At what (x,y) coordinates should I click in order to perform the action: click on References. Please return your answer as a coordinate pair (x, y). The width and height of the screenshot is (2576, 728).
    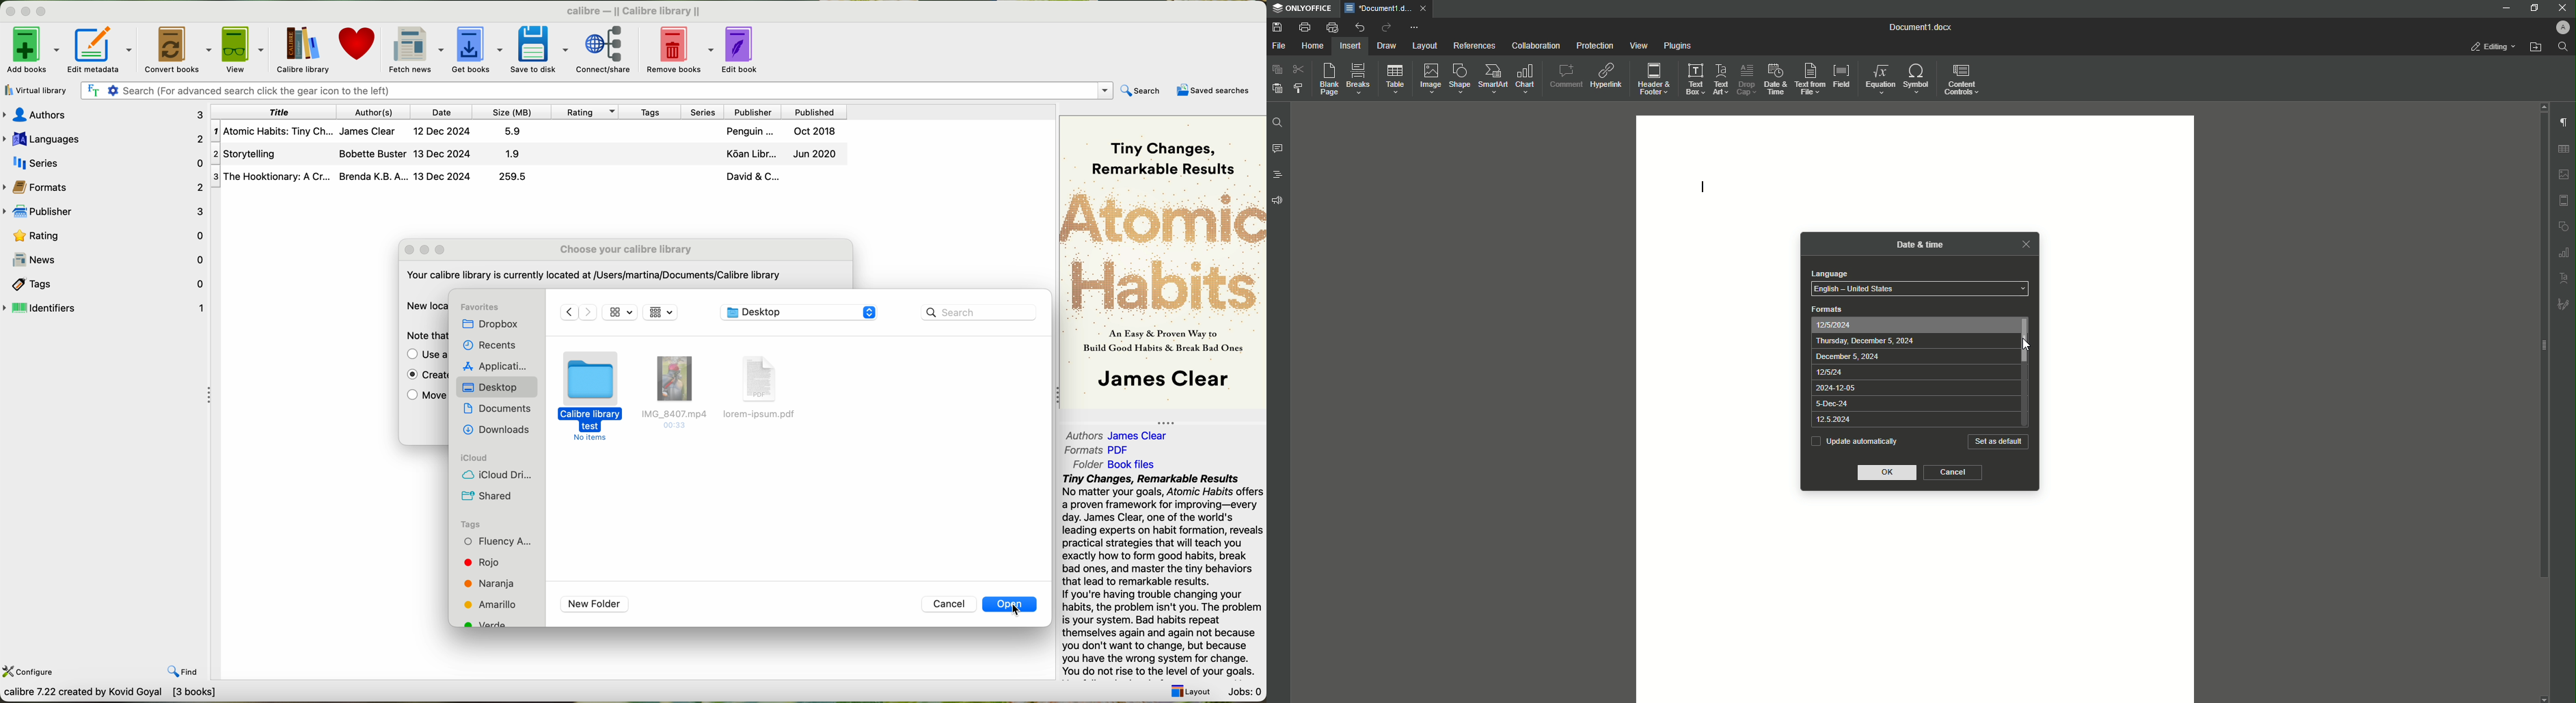
    Looking at the image, I should click on (1474, 46).